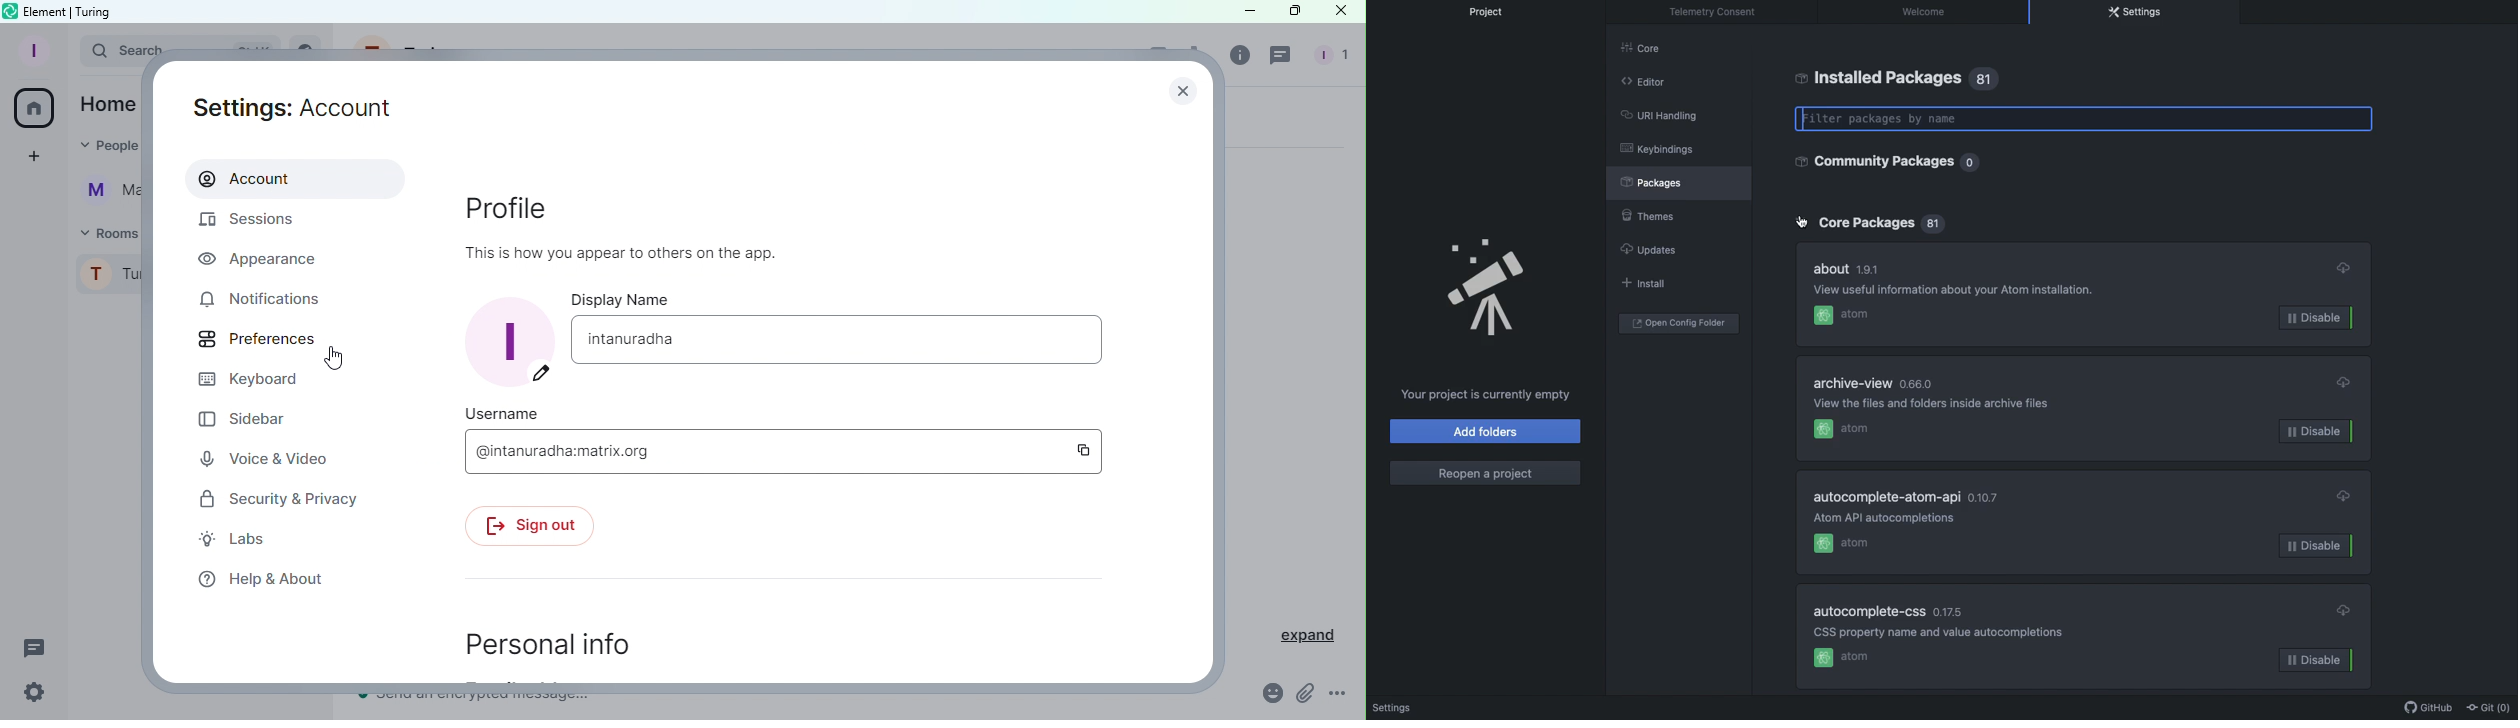  I want to click on Profile, so click(508, 207).